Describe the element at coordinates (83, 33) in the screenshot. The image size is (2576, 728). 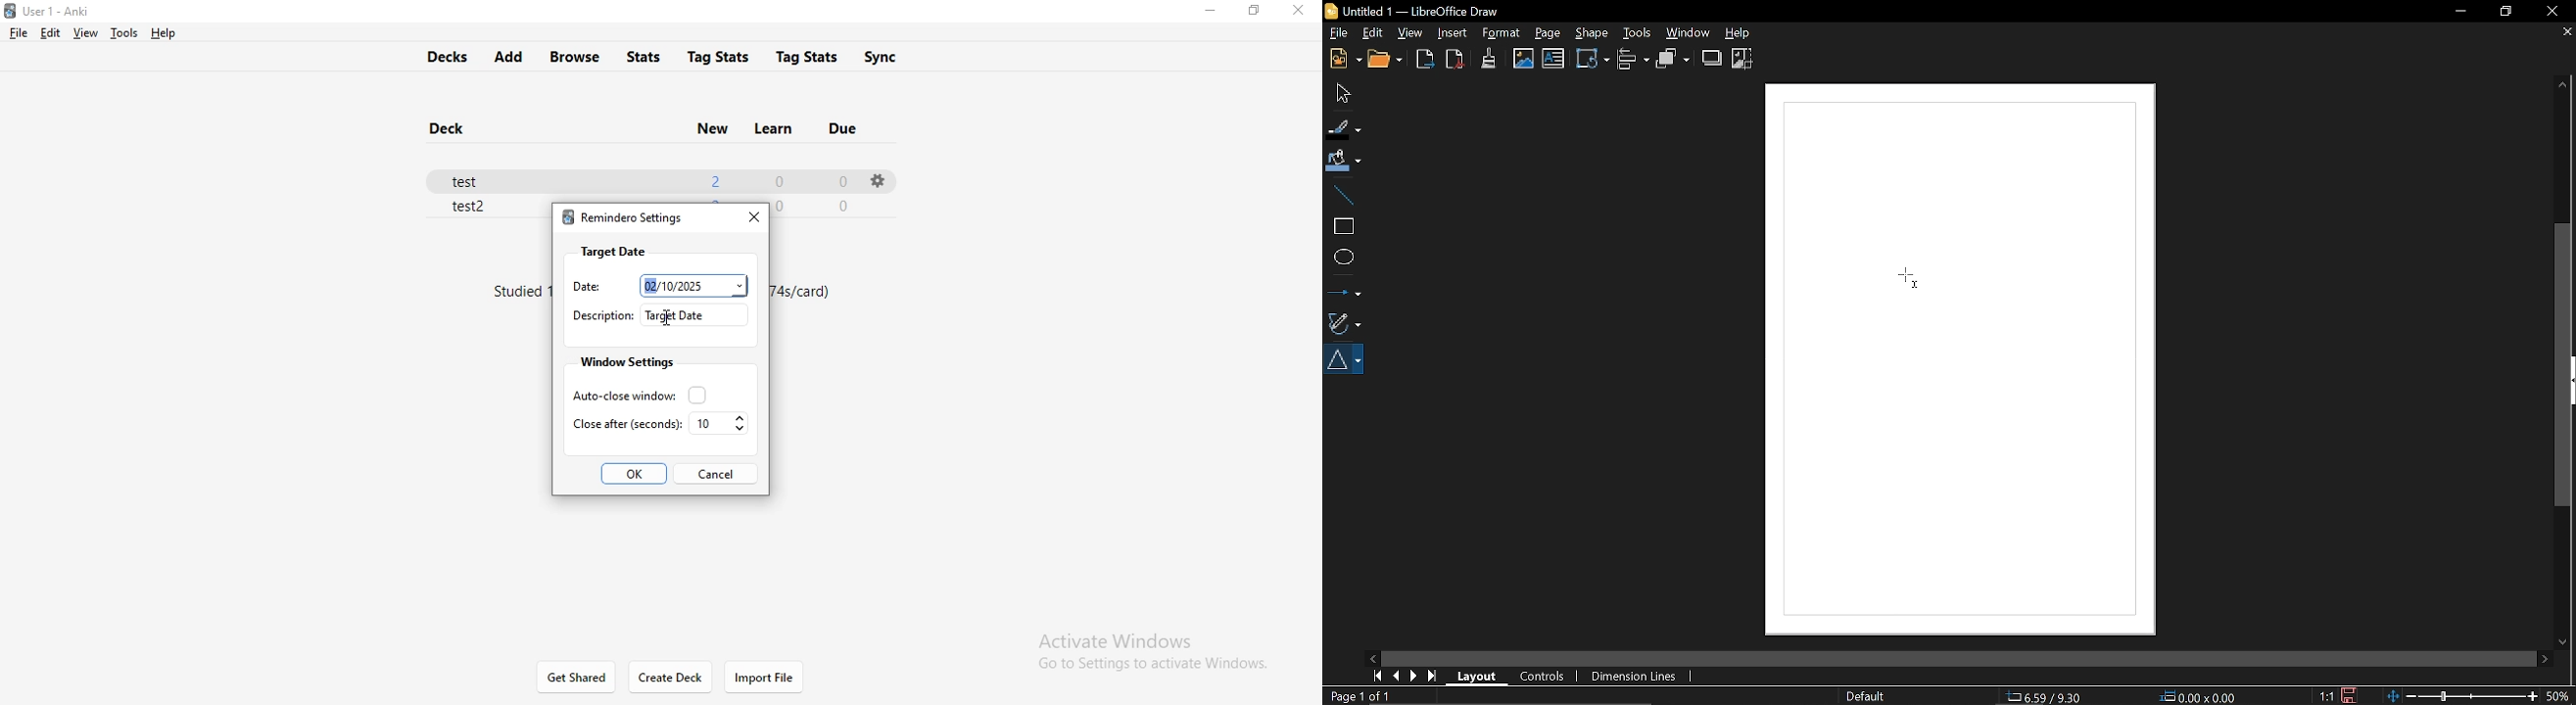
I see `view` at that location.